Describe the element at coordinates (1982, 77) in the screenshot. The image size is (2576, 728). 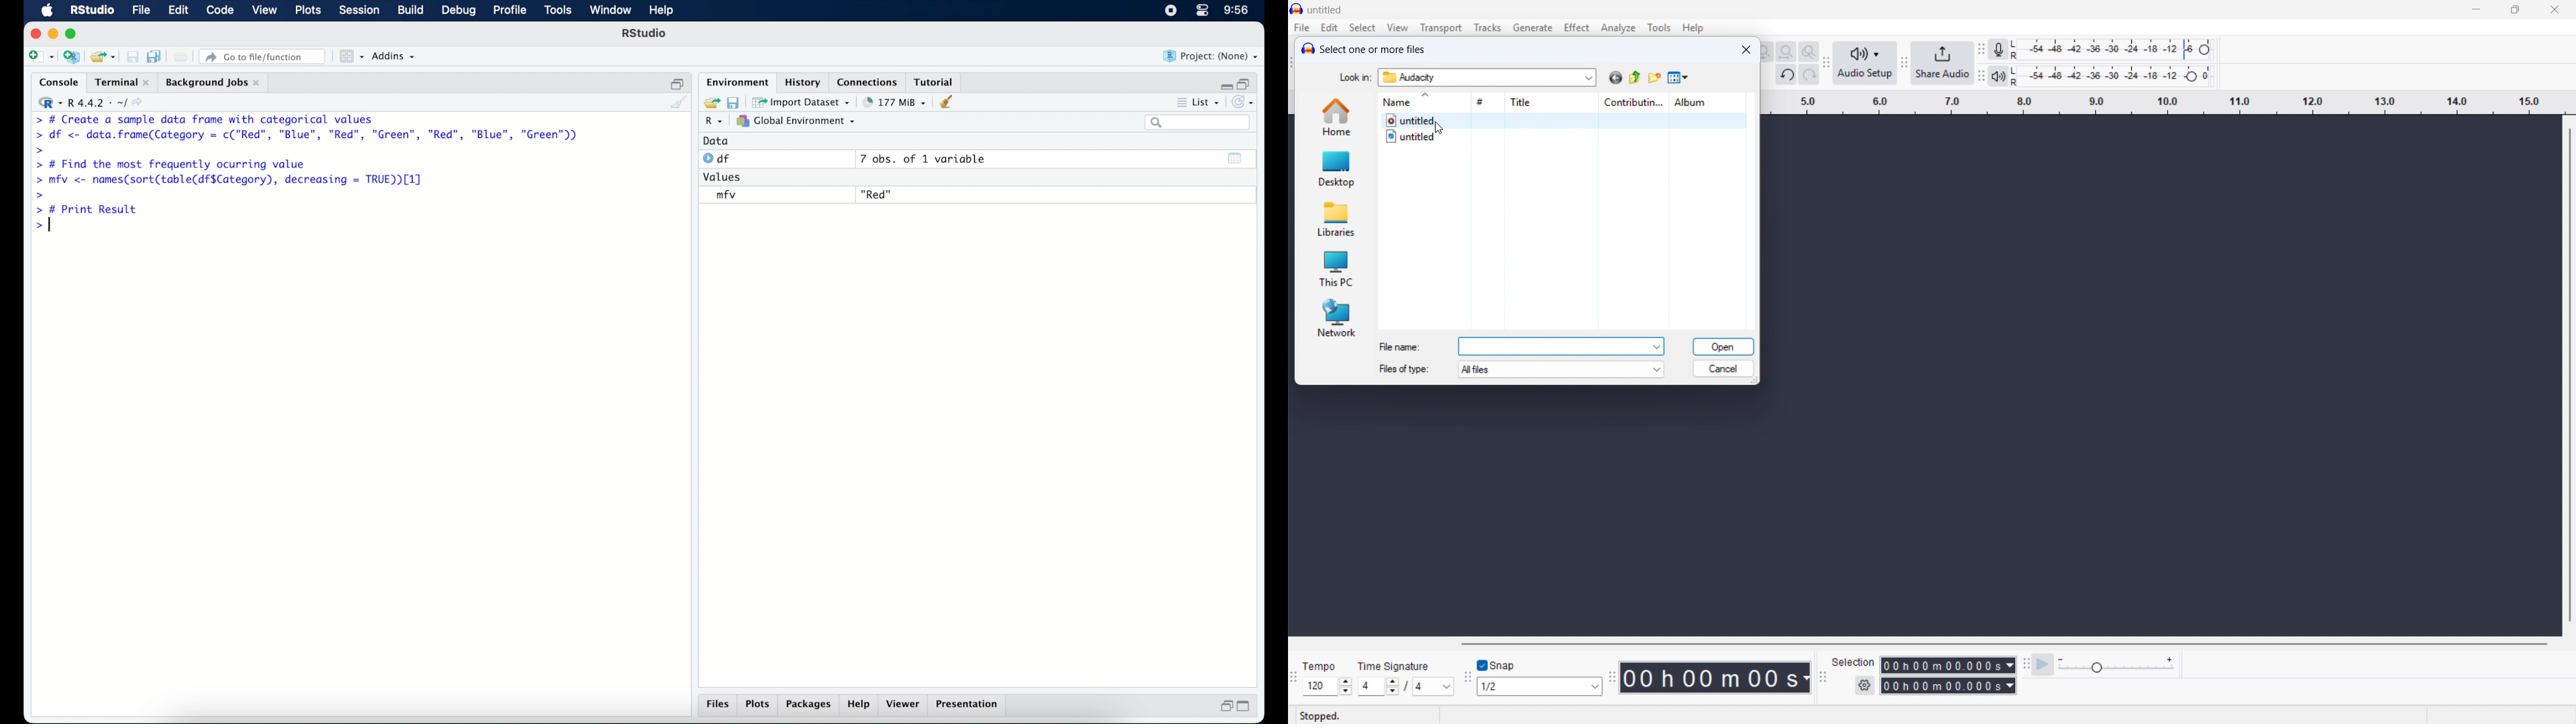
I see `Playback metre toolbar ` at that location.